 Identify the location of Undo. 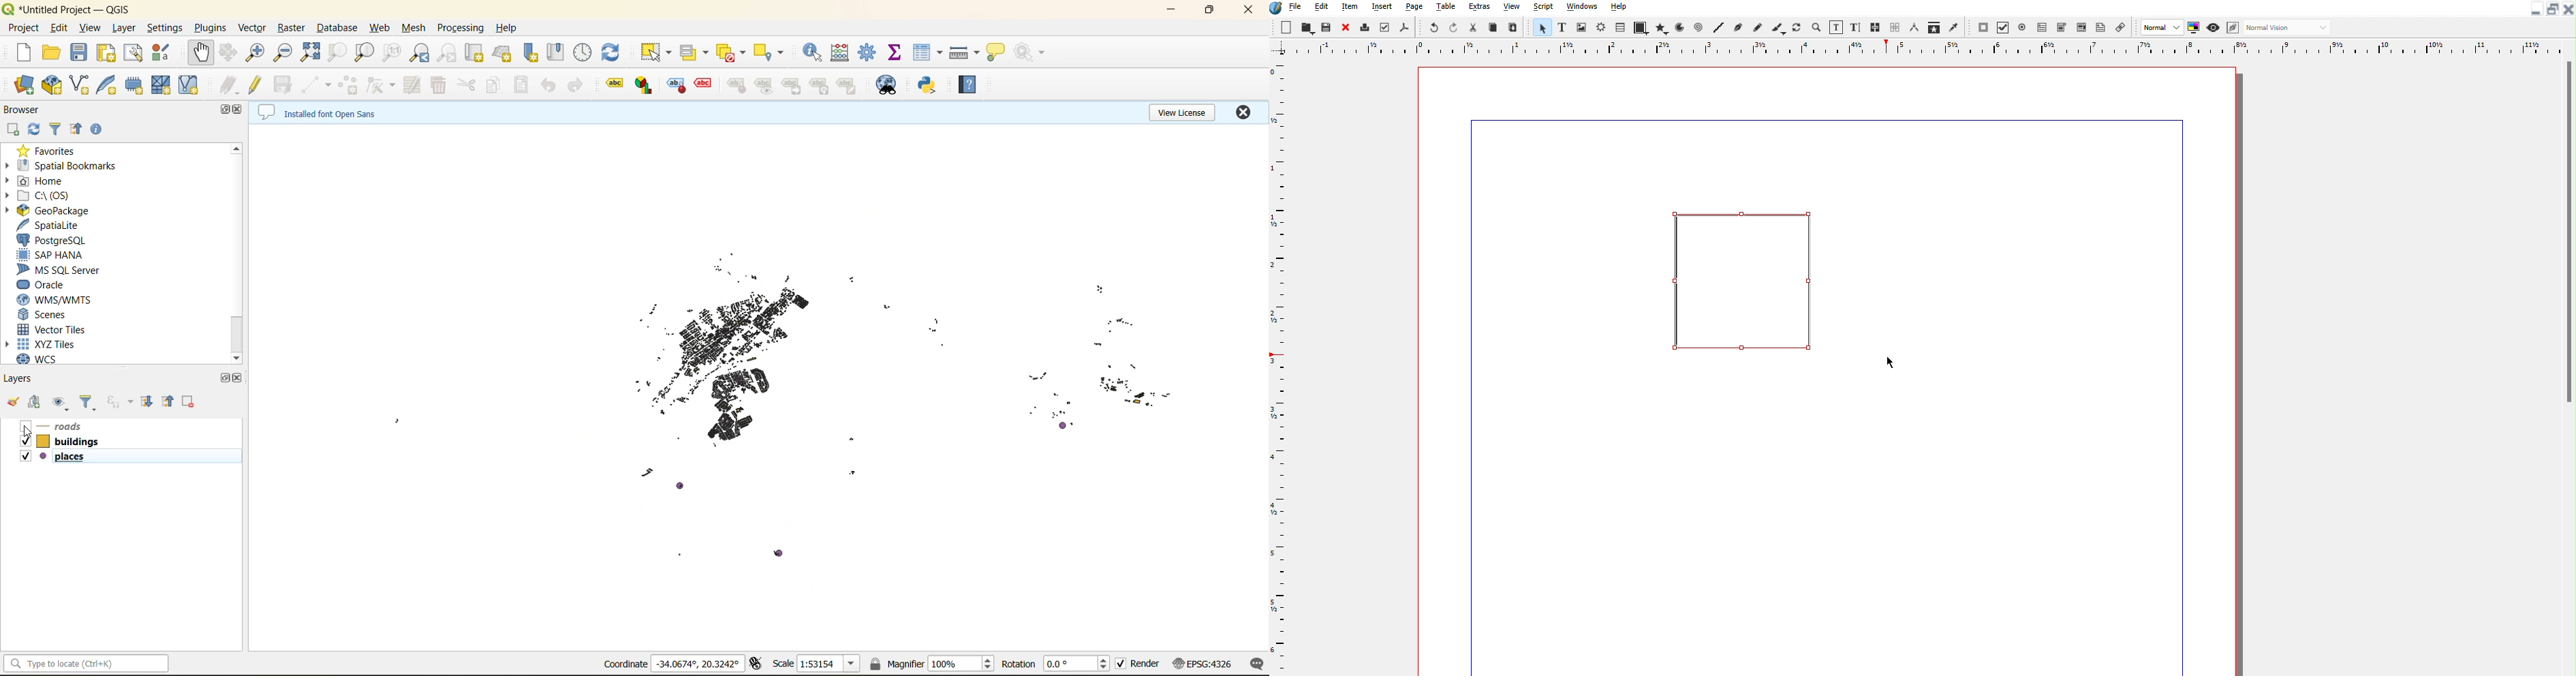
(1433, 28).